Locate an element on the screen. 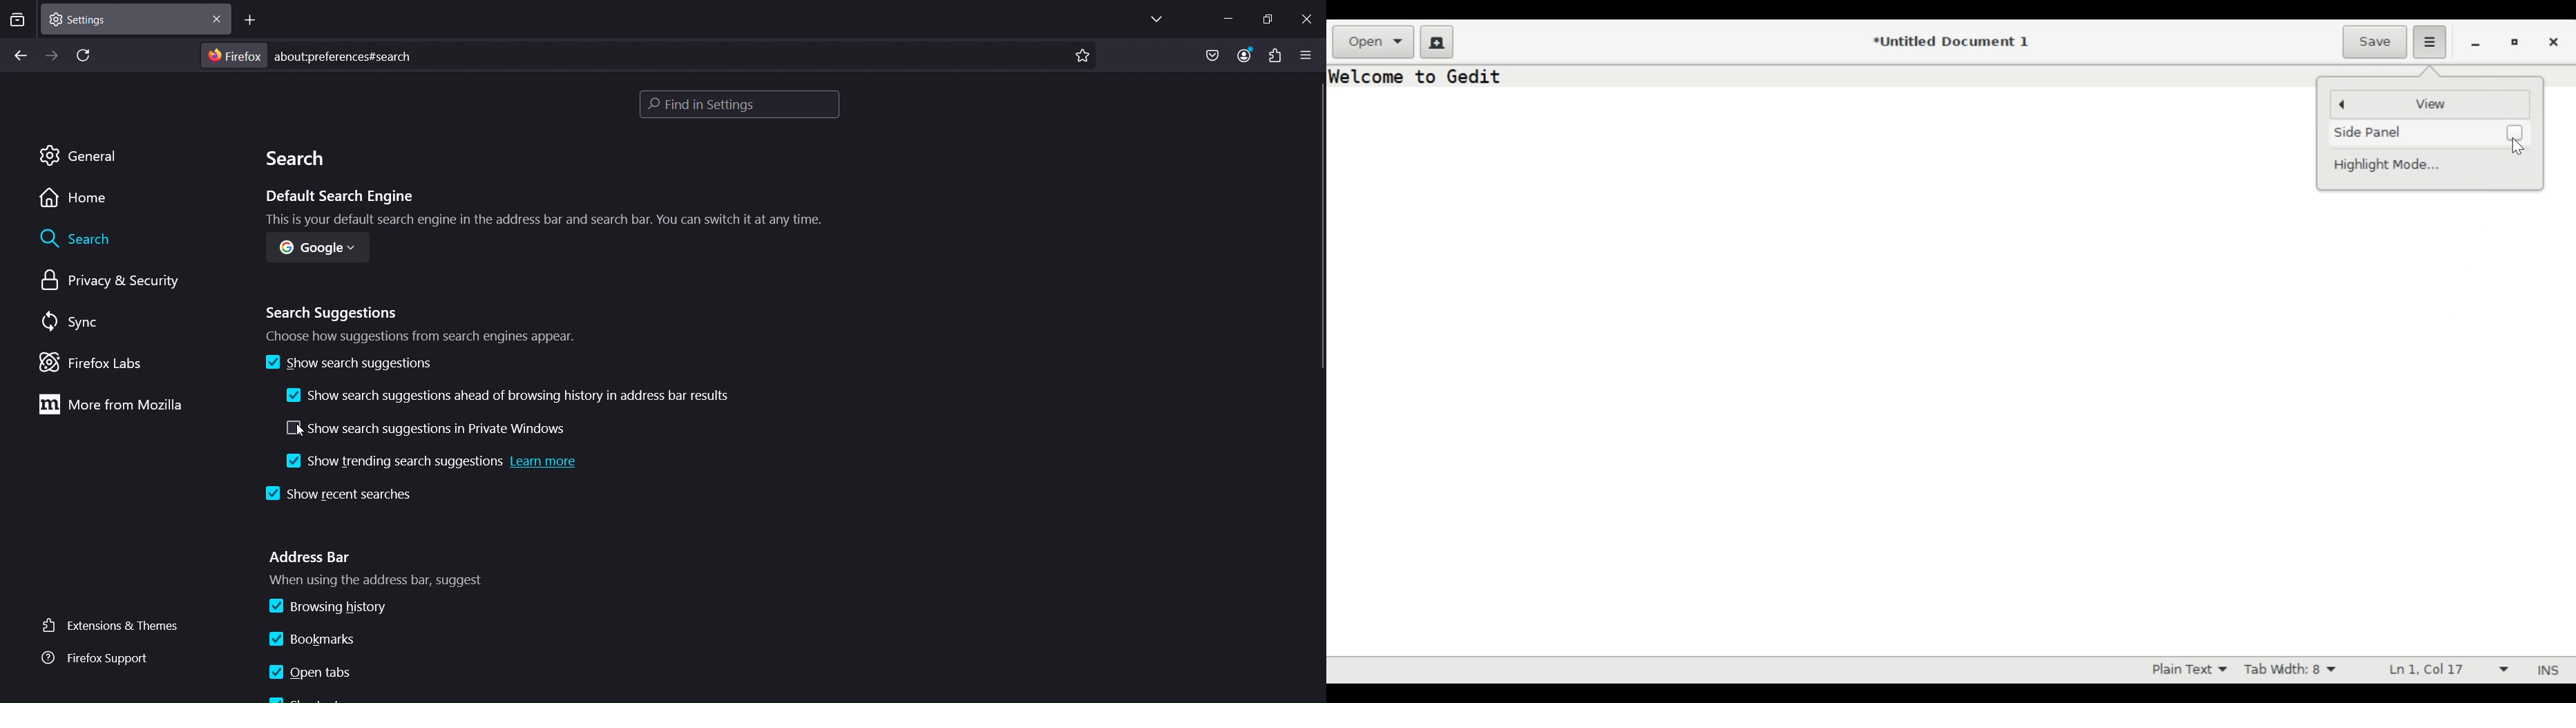 The height and width of the screenshot is (728, 2576). browsing history is located at coordinates (332, 607).